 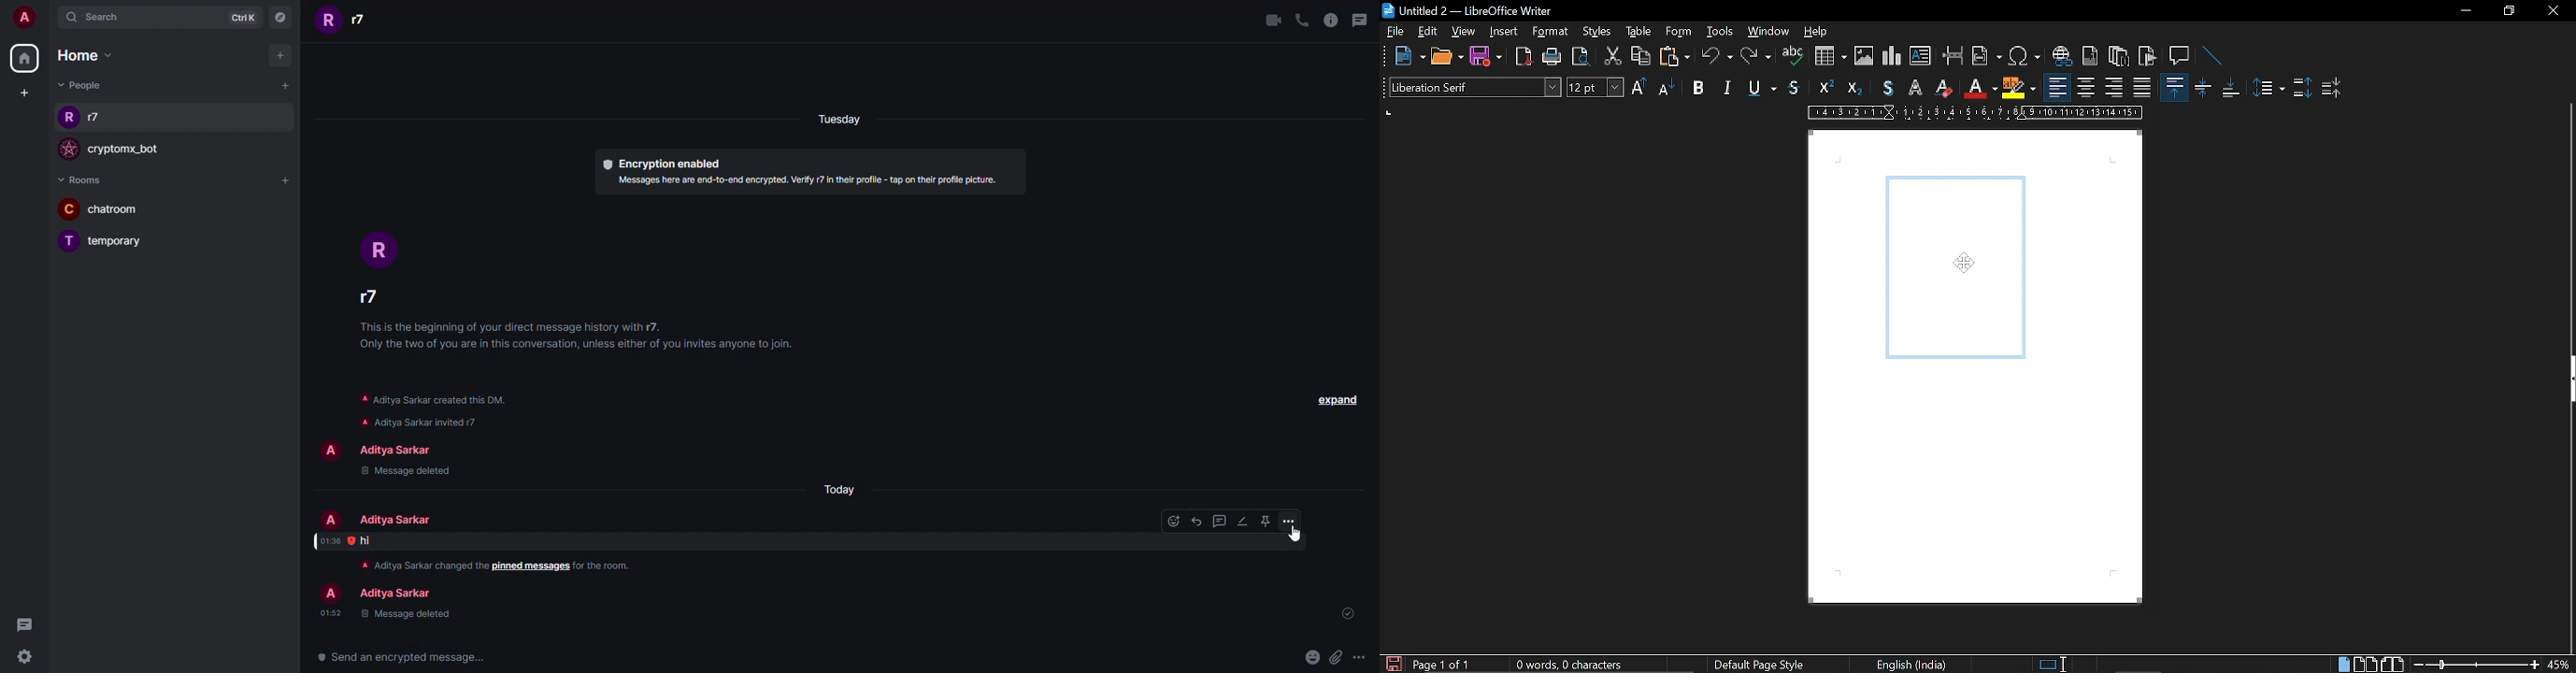 I want to click on people, so click(x=364, y=19).